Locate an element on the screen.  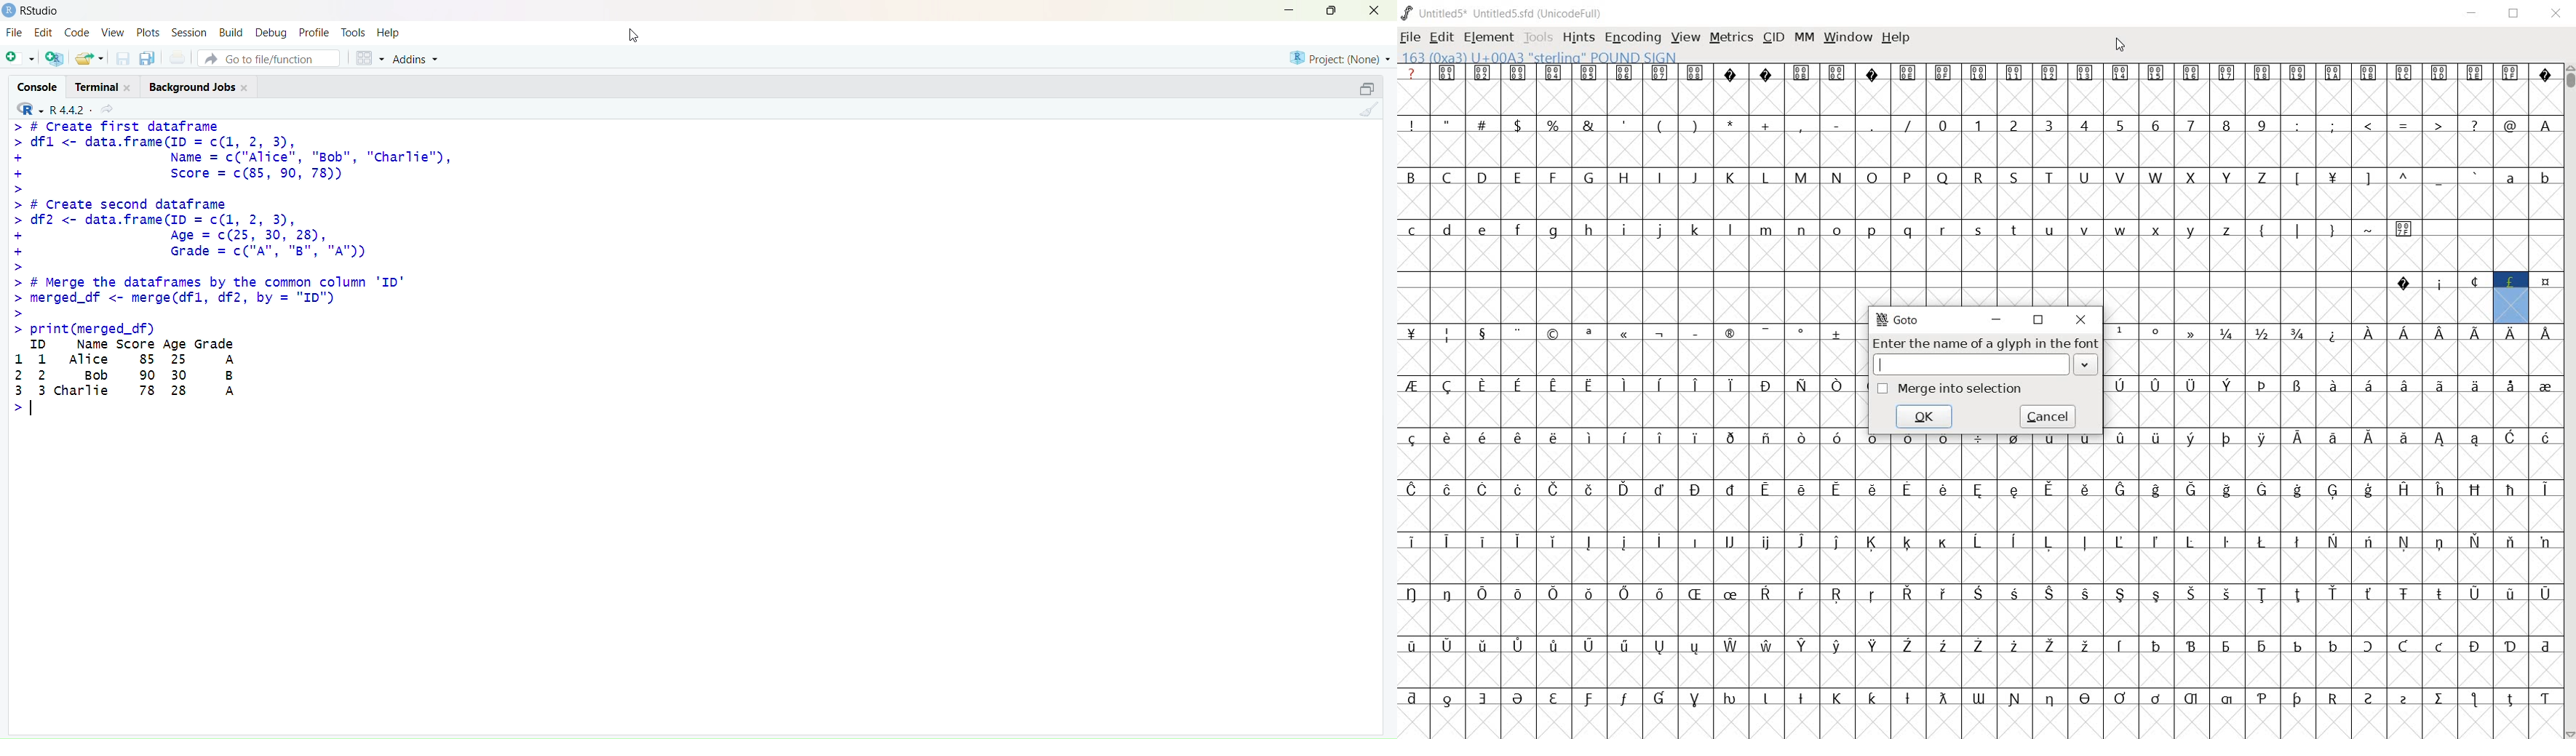
ELEMENT is located at coordinates (1490, 37).